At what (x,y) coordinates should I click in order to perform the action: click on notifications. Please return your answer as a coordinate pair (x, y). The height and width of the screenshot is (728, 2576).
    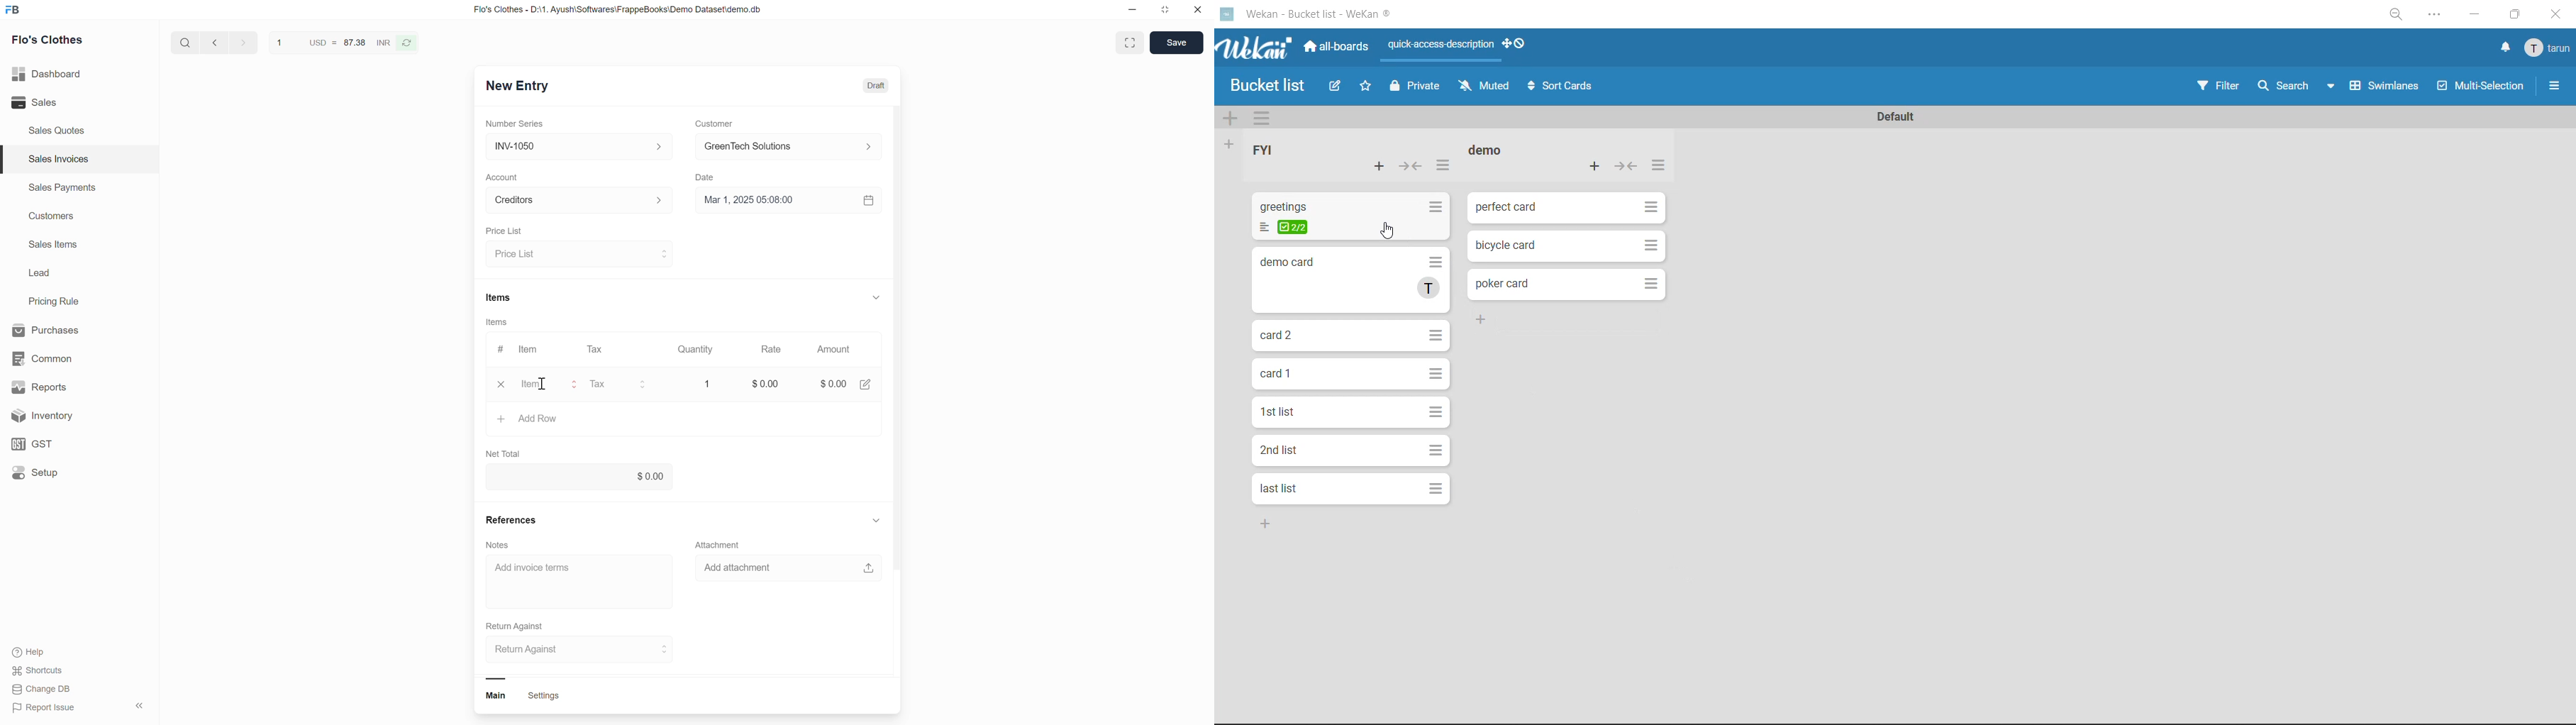
    Looking at the image, I should click on (2504, 47).